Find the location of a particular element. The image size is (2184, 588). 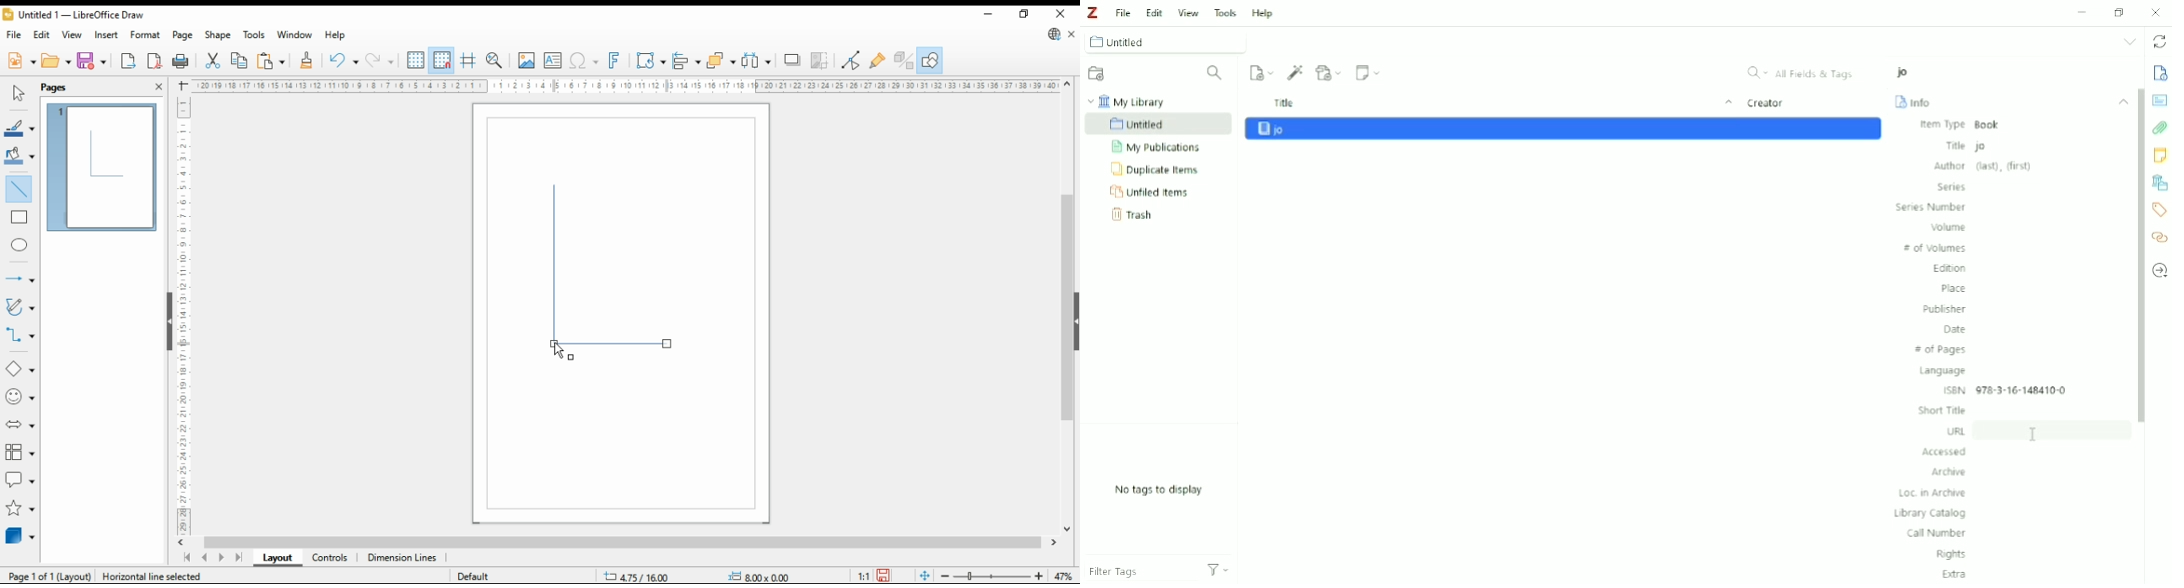

Accessed is located at coordinates (1944, 452).